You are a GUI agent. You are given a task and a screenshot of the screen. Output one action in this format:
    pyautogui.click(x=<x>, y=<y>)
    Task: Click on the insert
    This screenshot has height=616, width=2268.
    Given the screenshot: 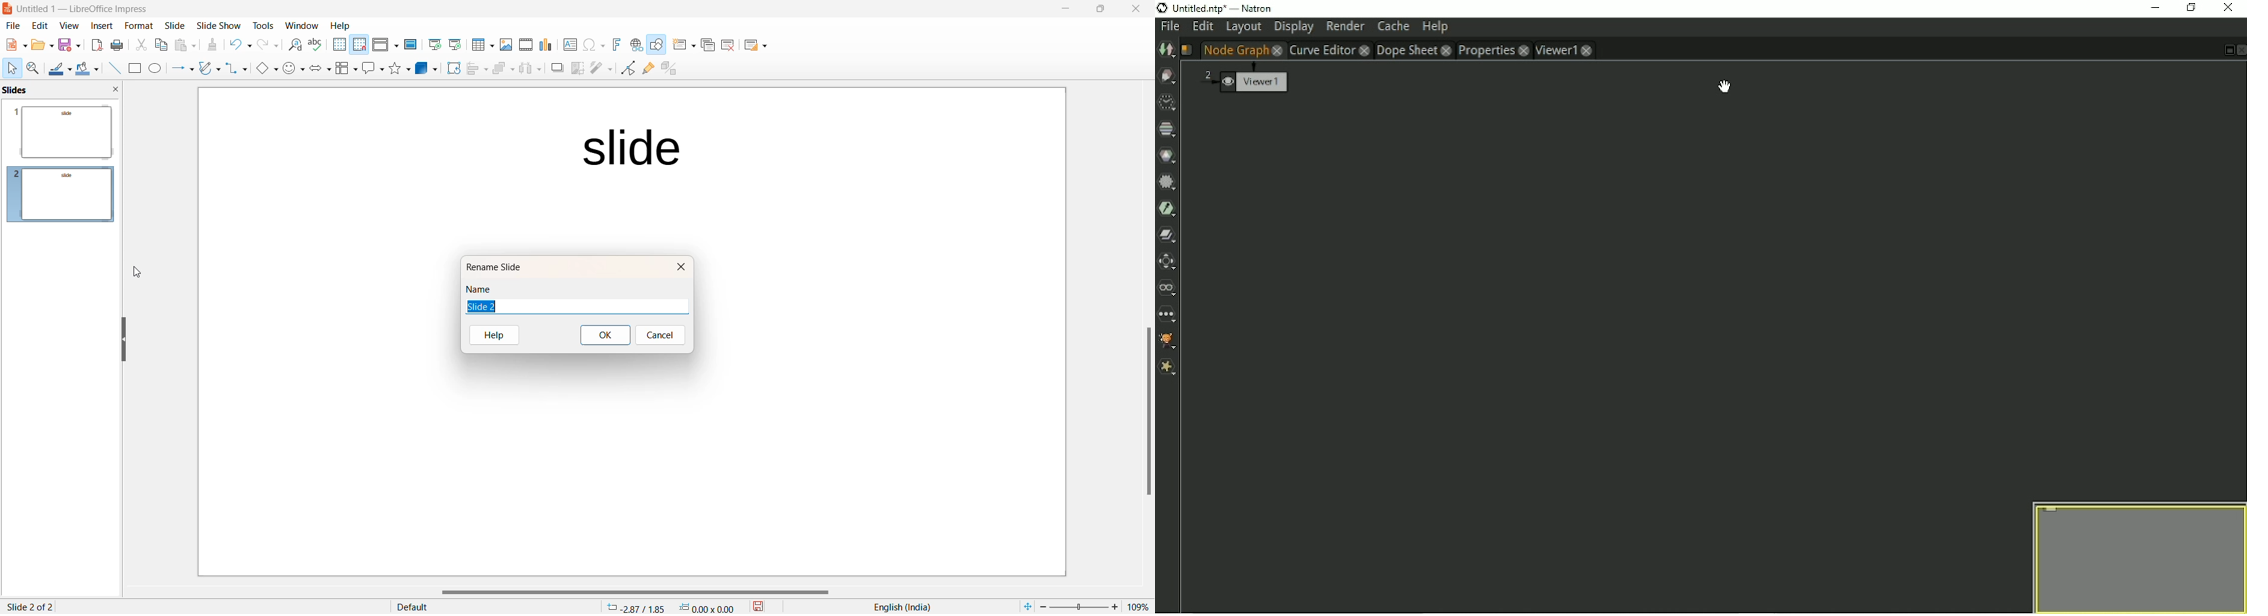 What is the action you would take?
    pyautogui.click(x=96, y=26)
    